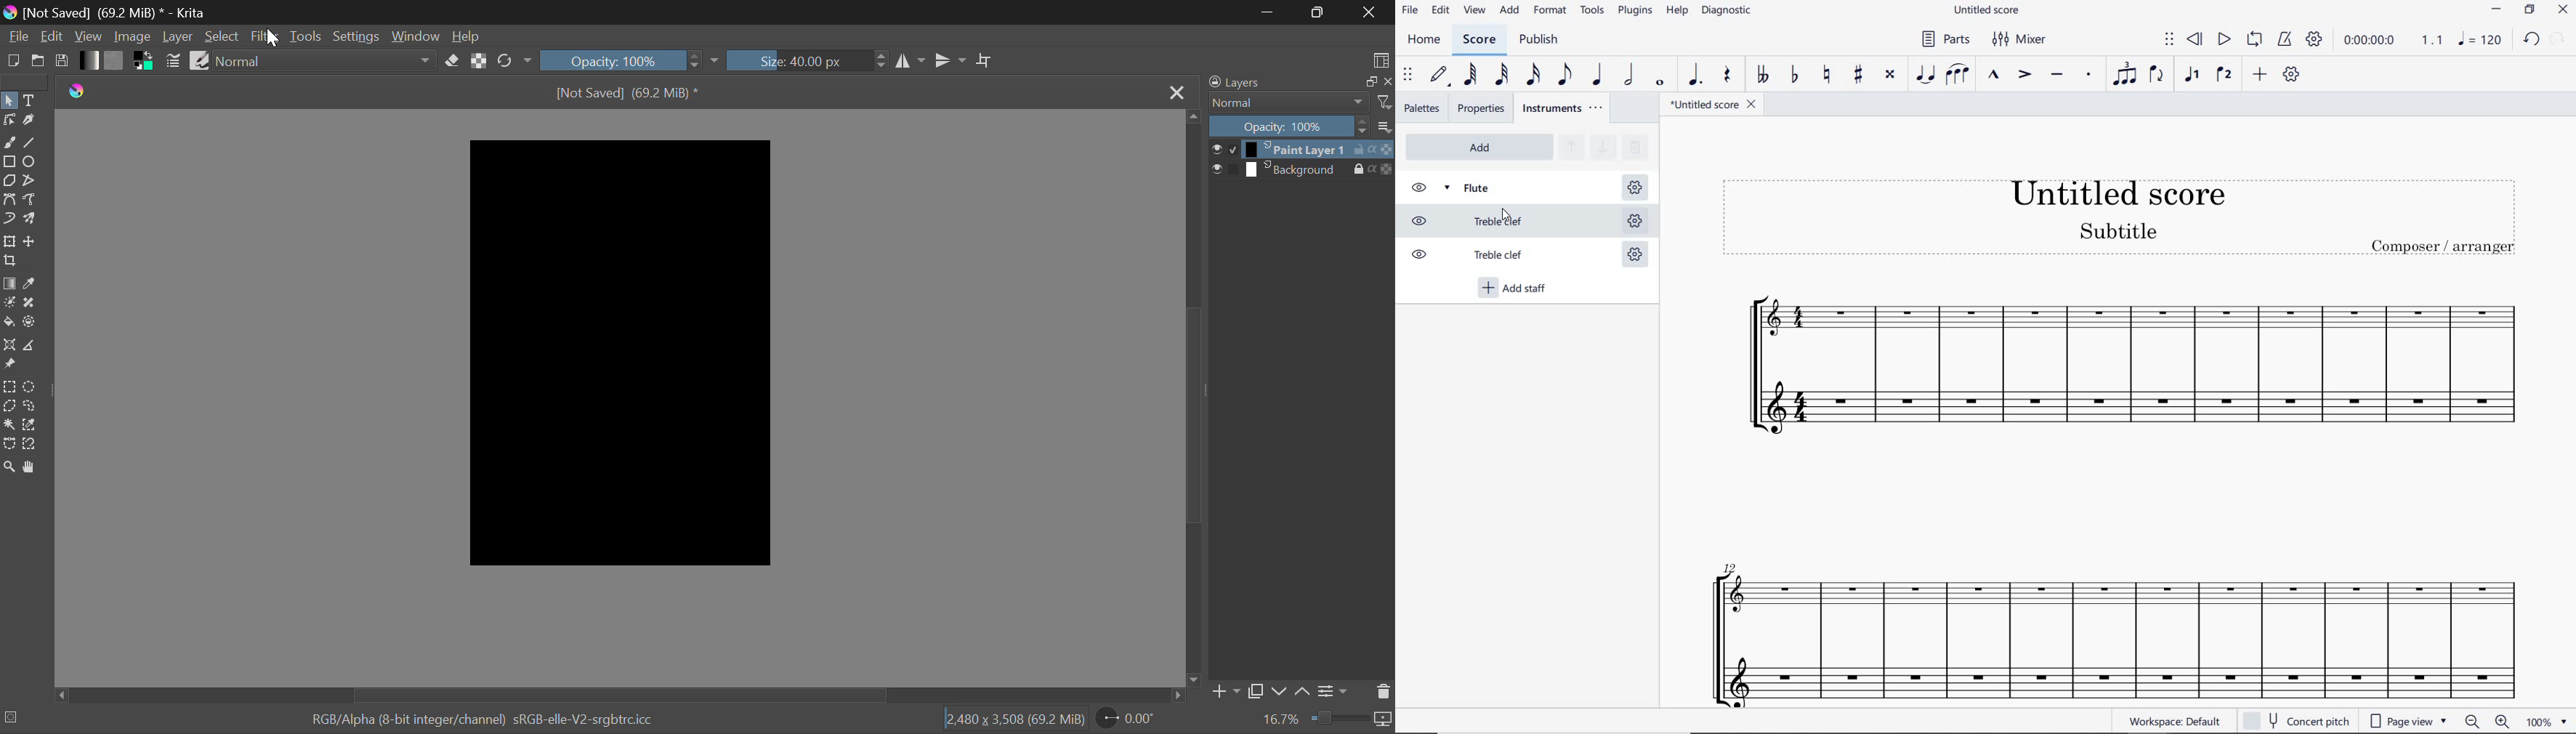  What do you see at coordinates (1891, 75) in the screenshot?
I see `TOGGLE DOUBLE-SHARP` at bounding box center [1891, 75].